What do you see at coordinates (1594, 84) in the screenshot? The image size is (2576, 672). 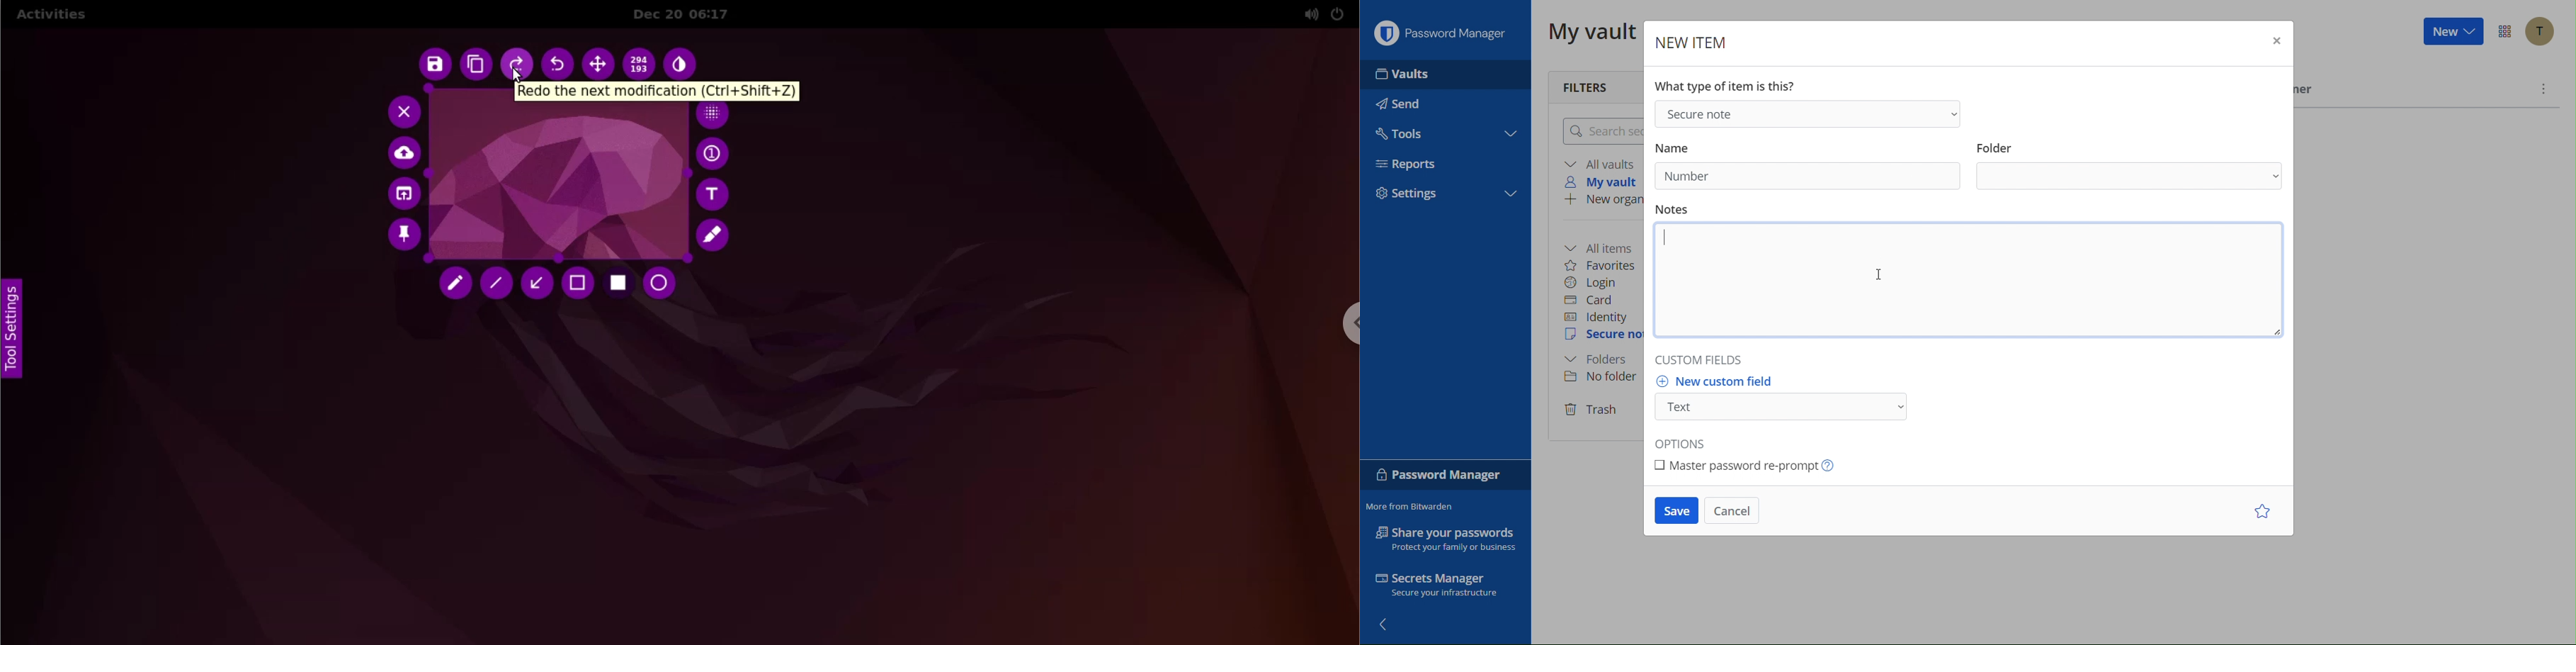 I see `Filters` at bounding box center [1594, 84].